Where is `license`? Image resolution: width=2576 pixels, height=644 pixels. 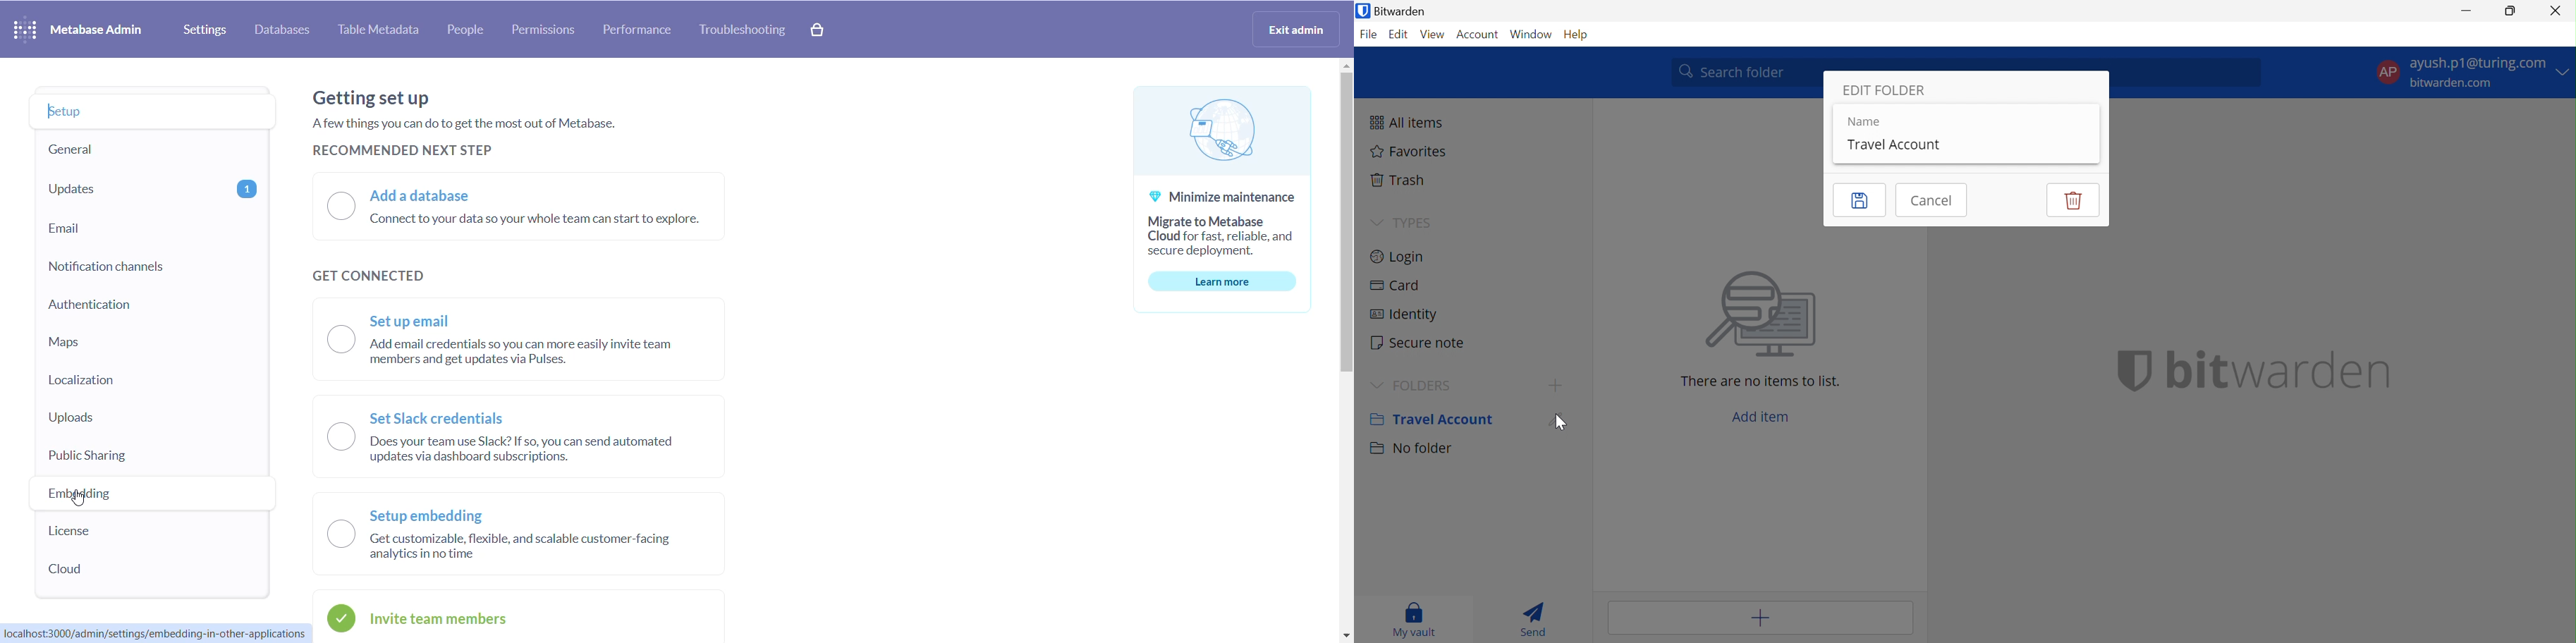
license is located at coordinates (132, 535).